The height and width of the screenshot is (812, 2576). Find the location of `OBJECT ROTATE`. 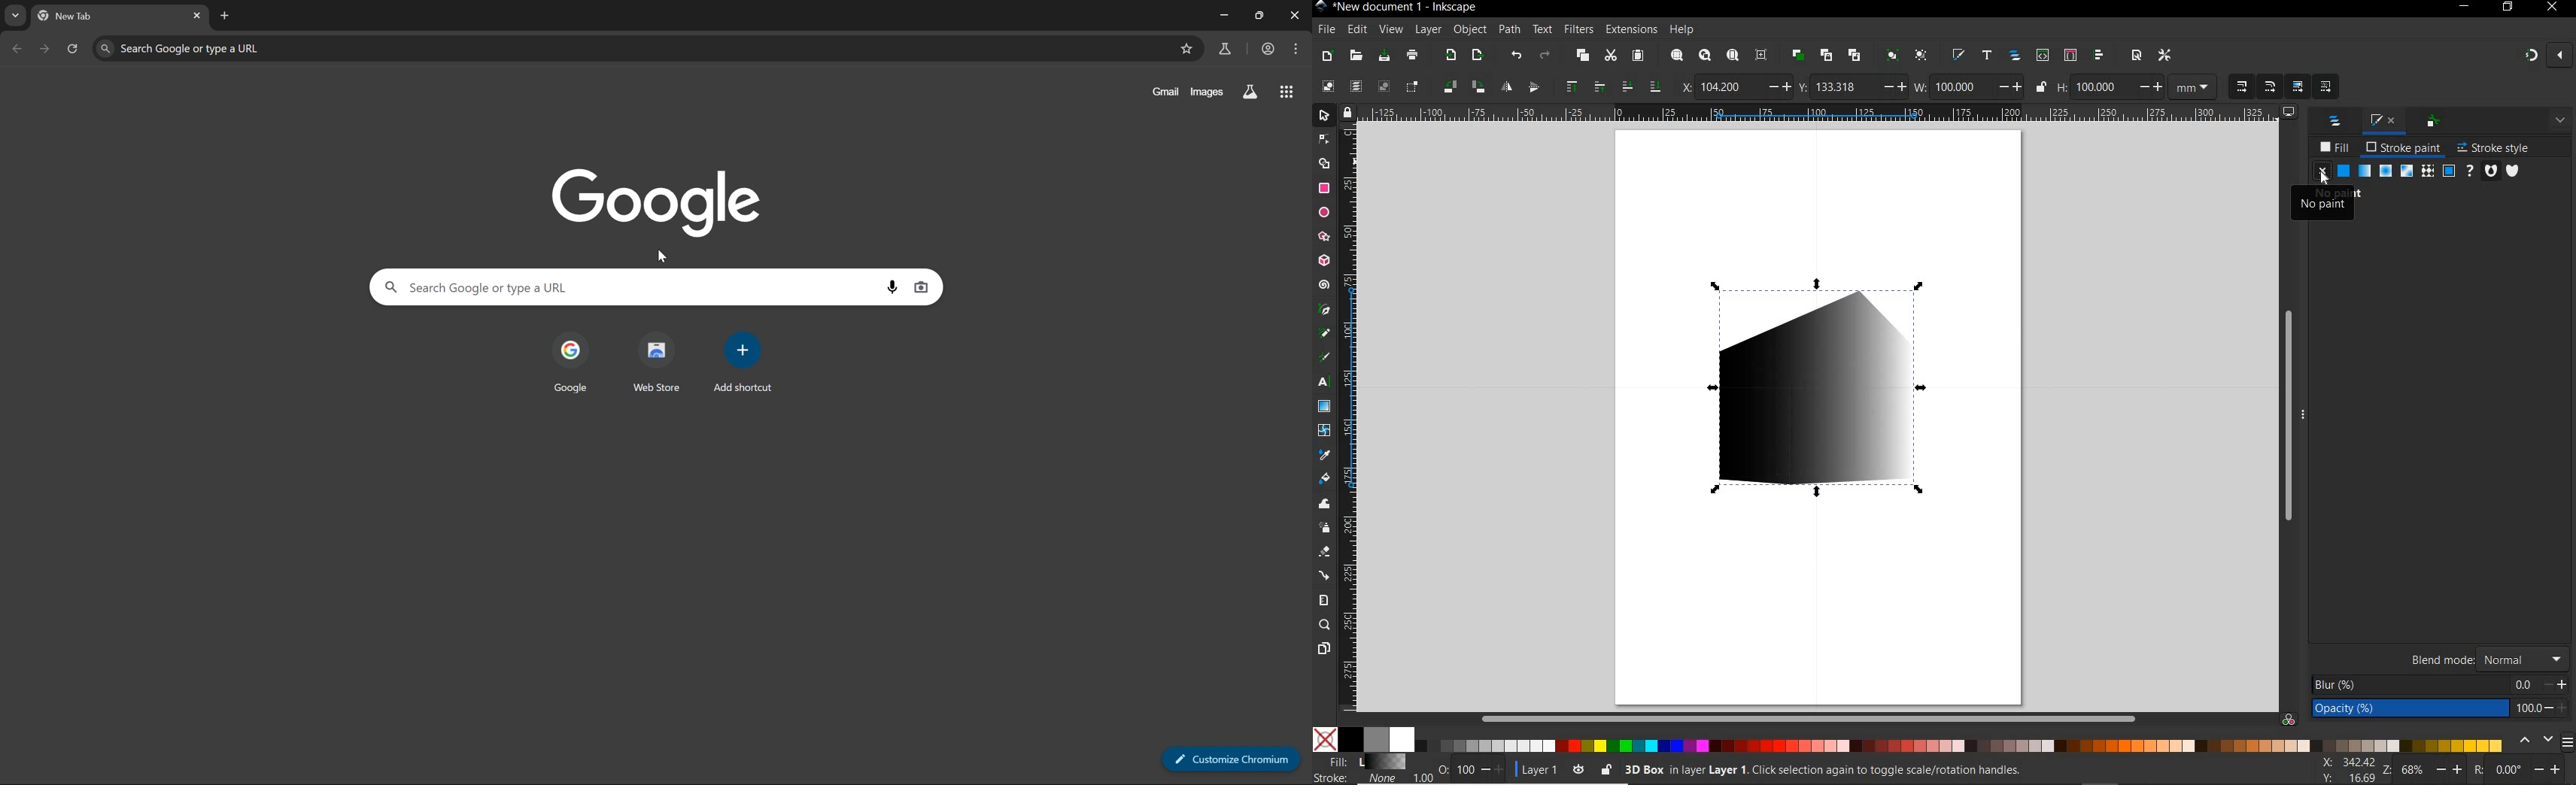

OBJECT ROTATE is located at coordinates (1478, 86).